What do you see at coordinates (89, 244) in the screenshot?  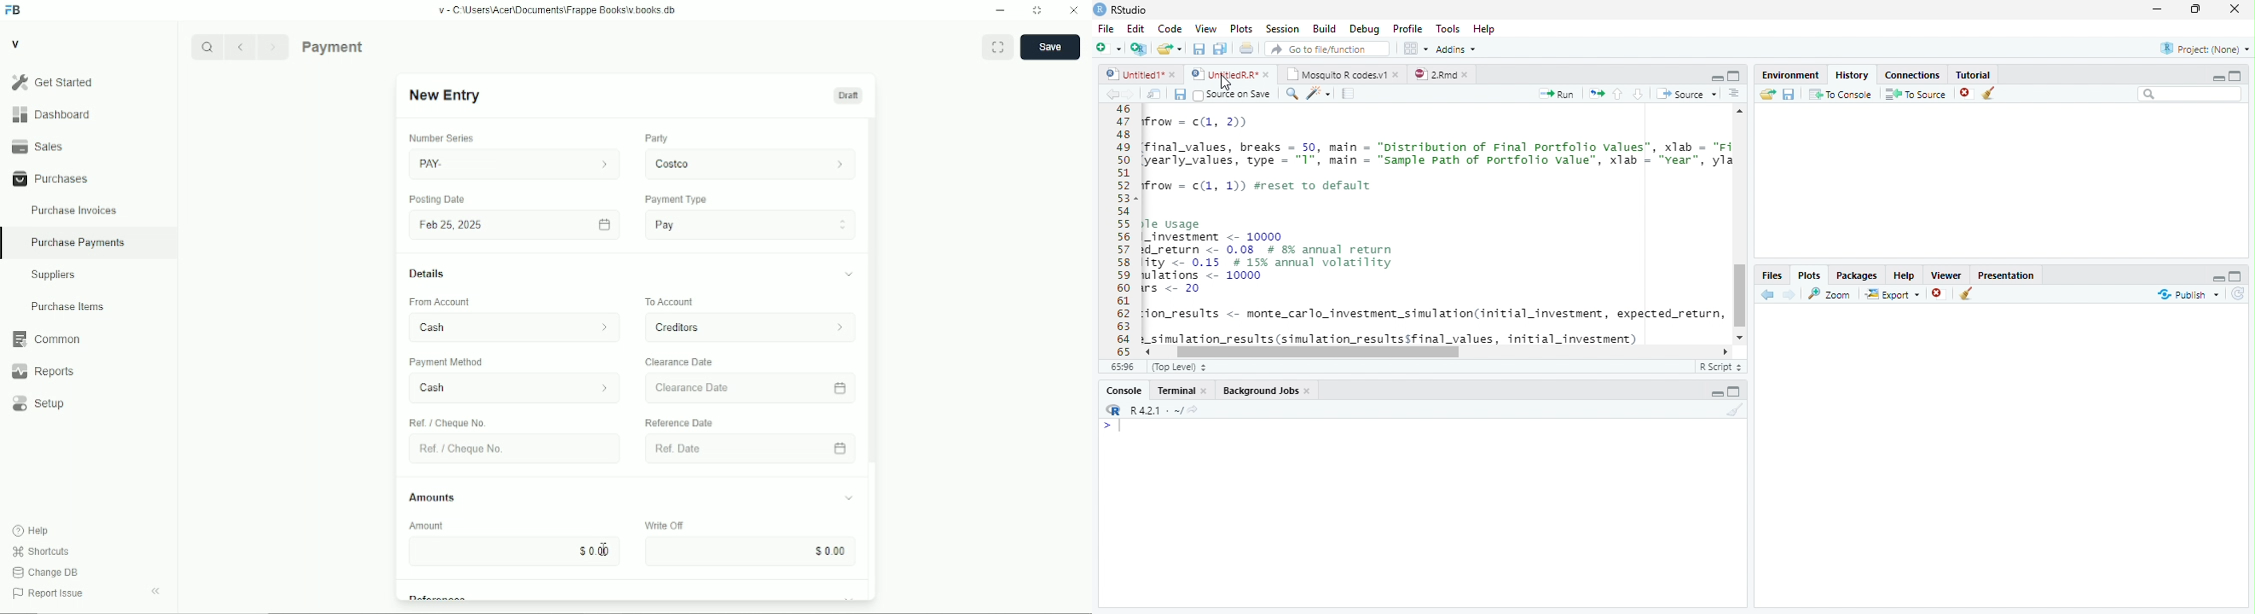 I see `Purchase Payments` at bounding box center [89, 244].